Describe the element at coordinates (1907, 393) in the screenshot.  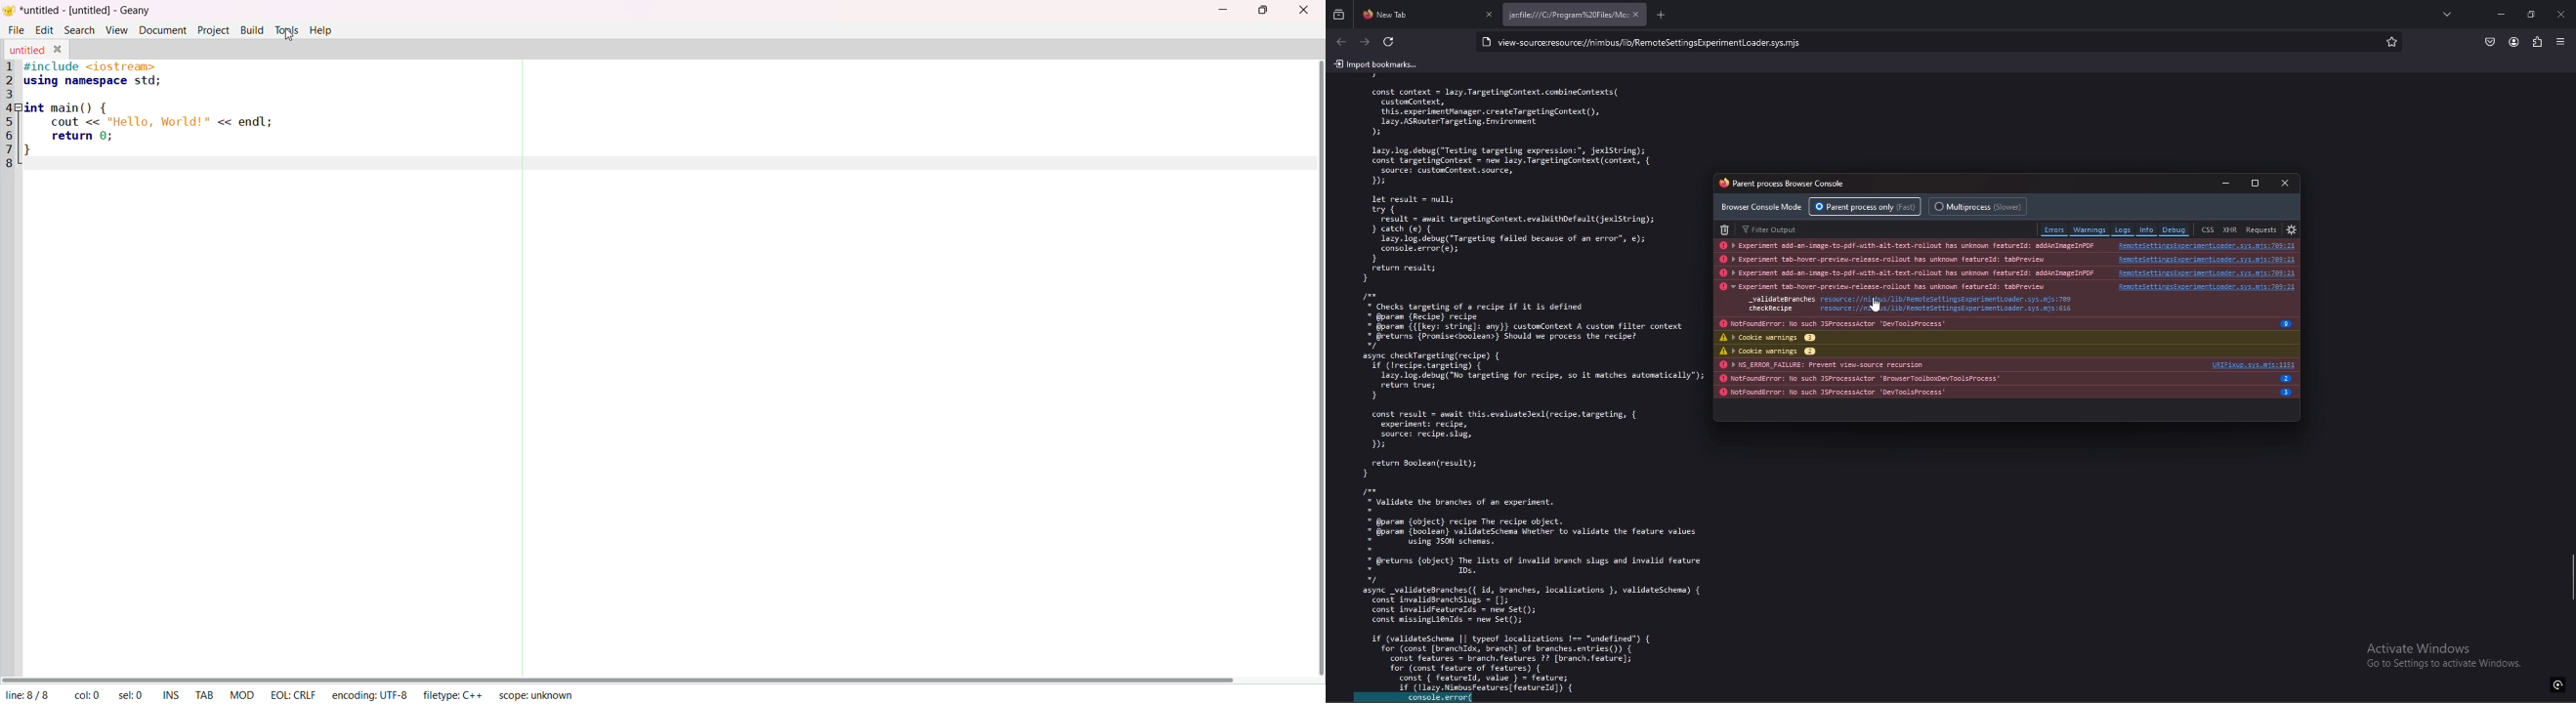
I see `log` at that location.